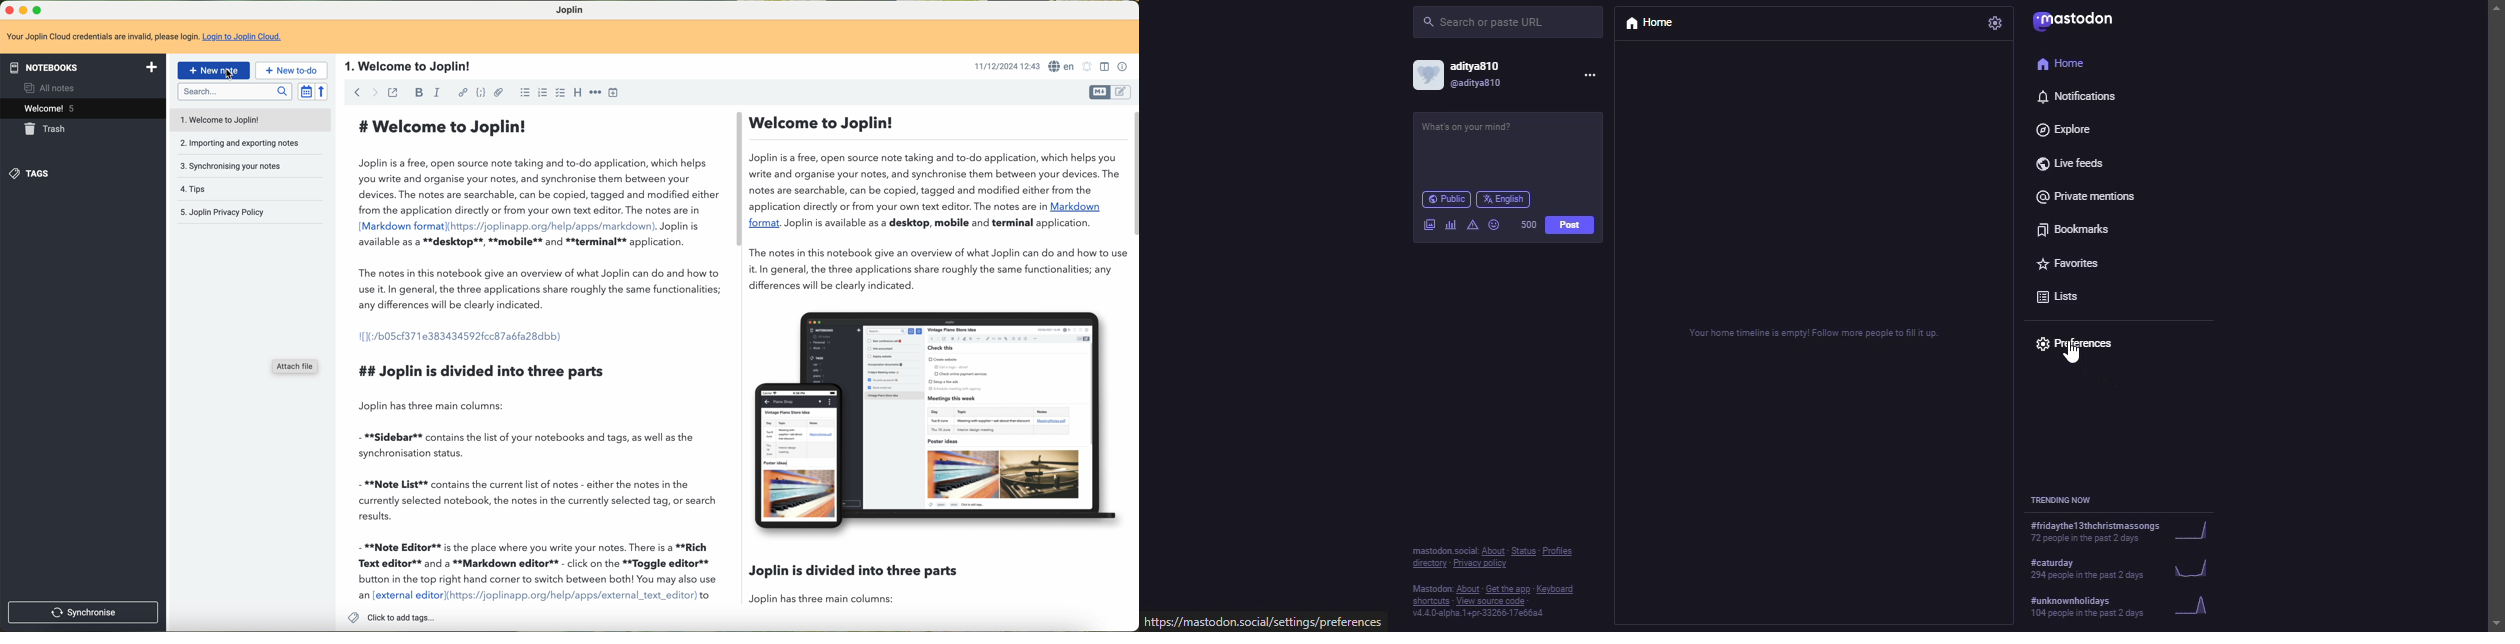 Image resolution: width=2520 pixels, height=644 pixels. Describe the element at coordinates (25, 10) in the screenshot. I see `minimize Calibre` at that location.